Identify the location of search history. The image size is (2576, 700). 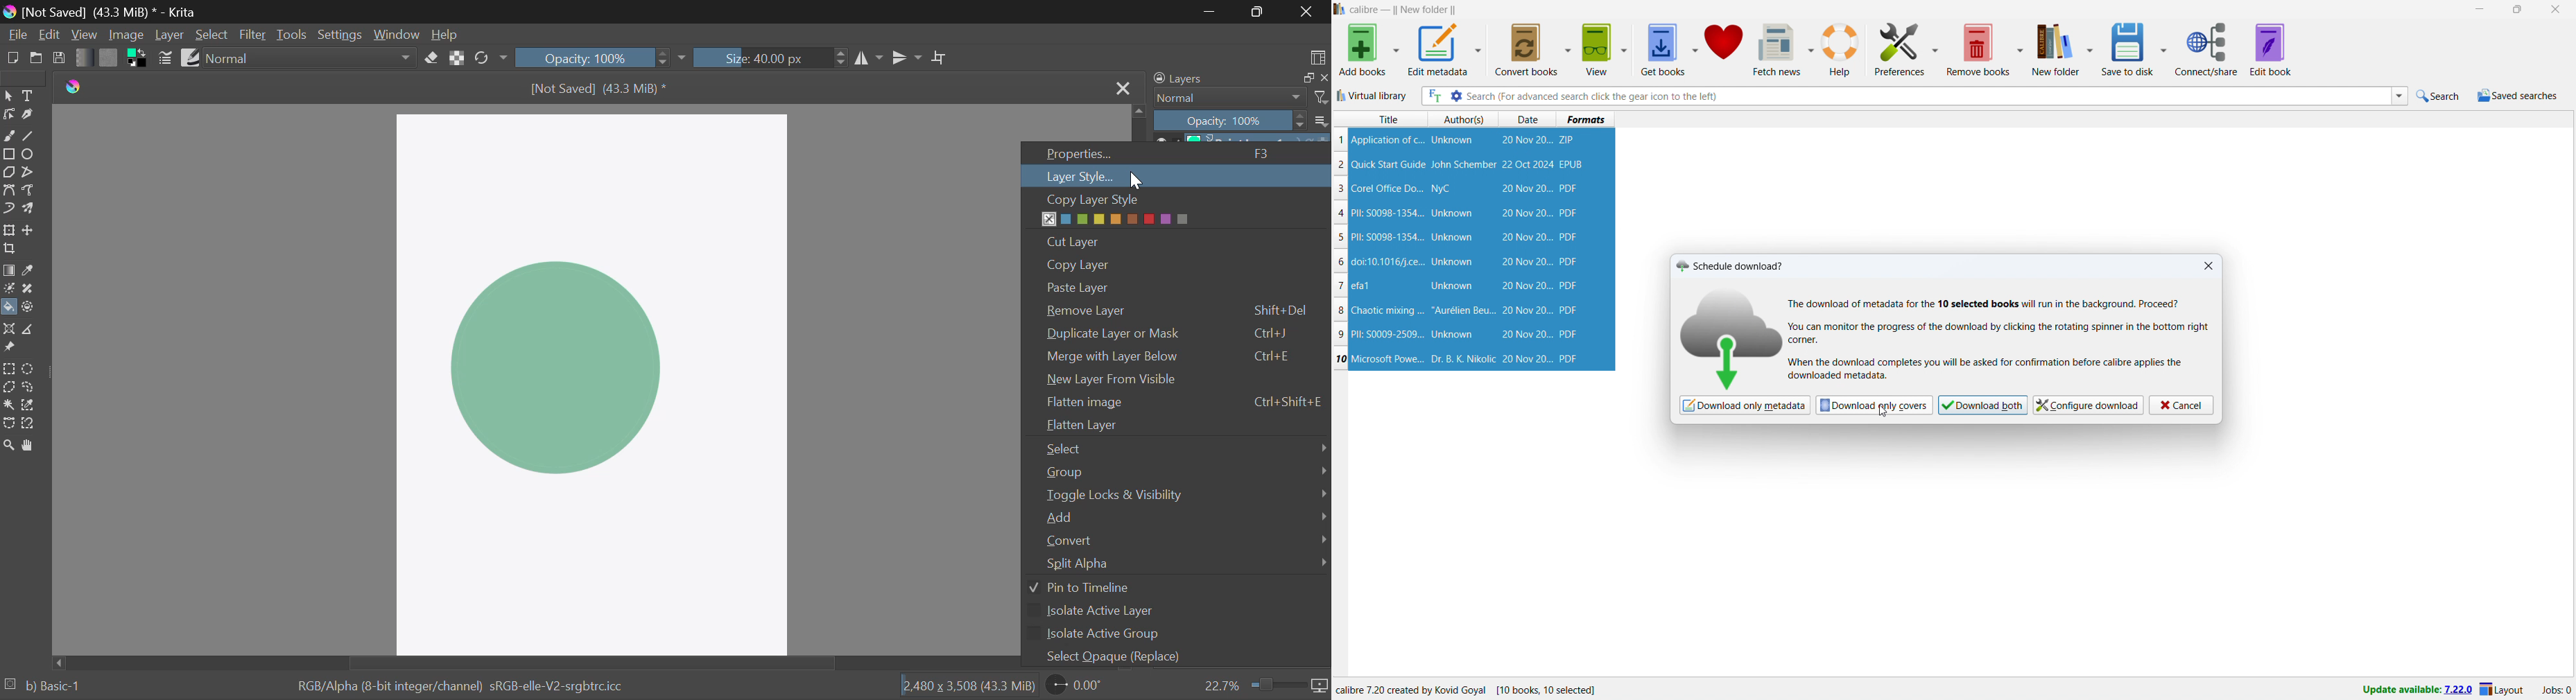
(2399, 97).